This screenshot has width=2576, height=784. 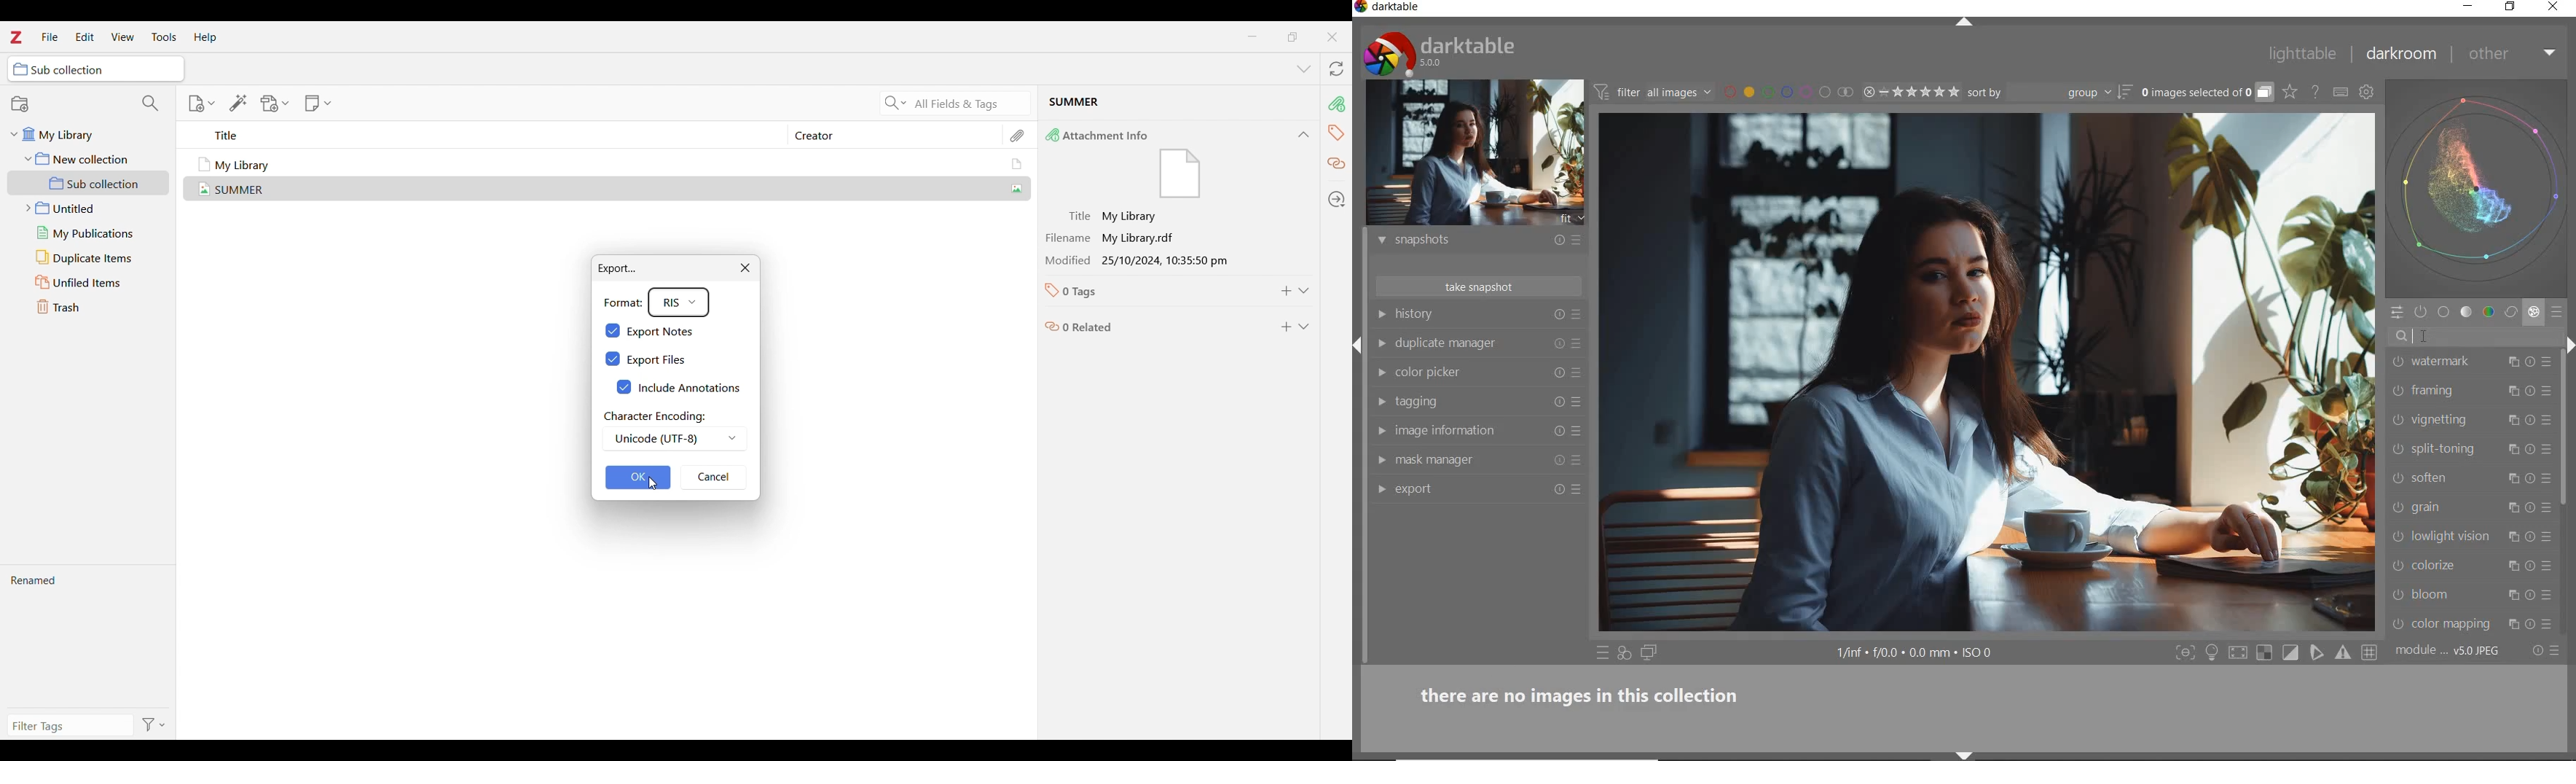 What do you see at coordinates (2213, 652) in the screenshot?
I see `ctrl+b` at bounding box center [2213, 652].